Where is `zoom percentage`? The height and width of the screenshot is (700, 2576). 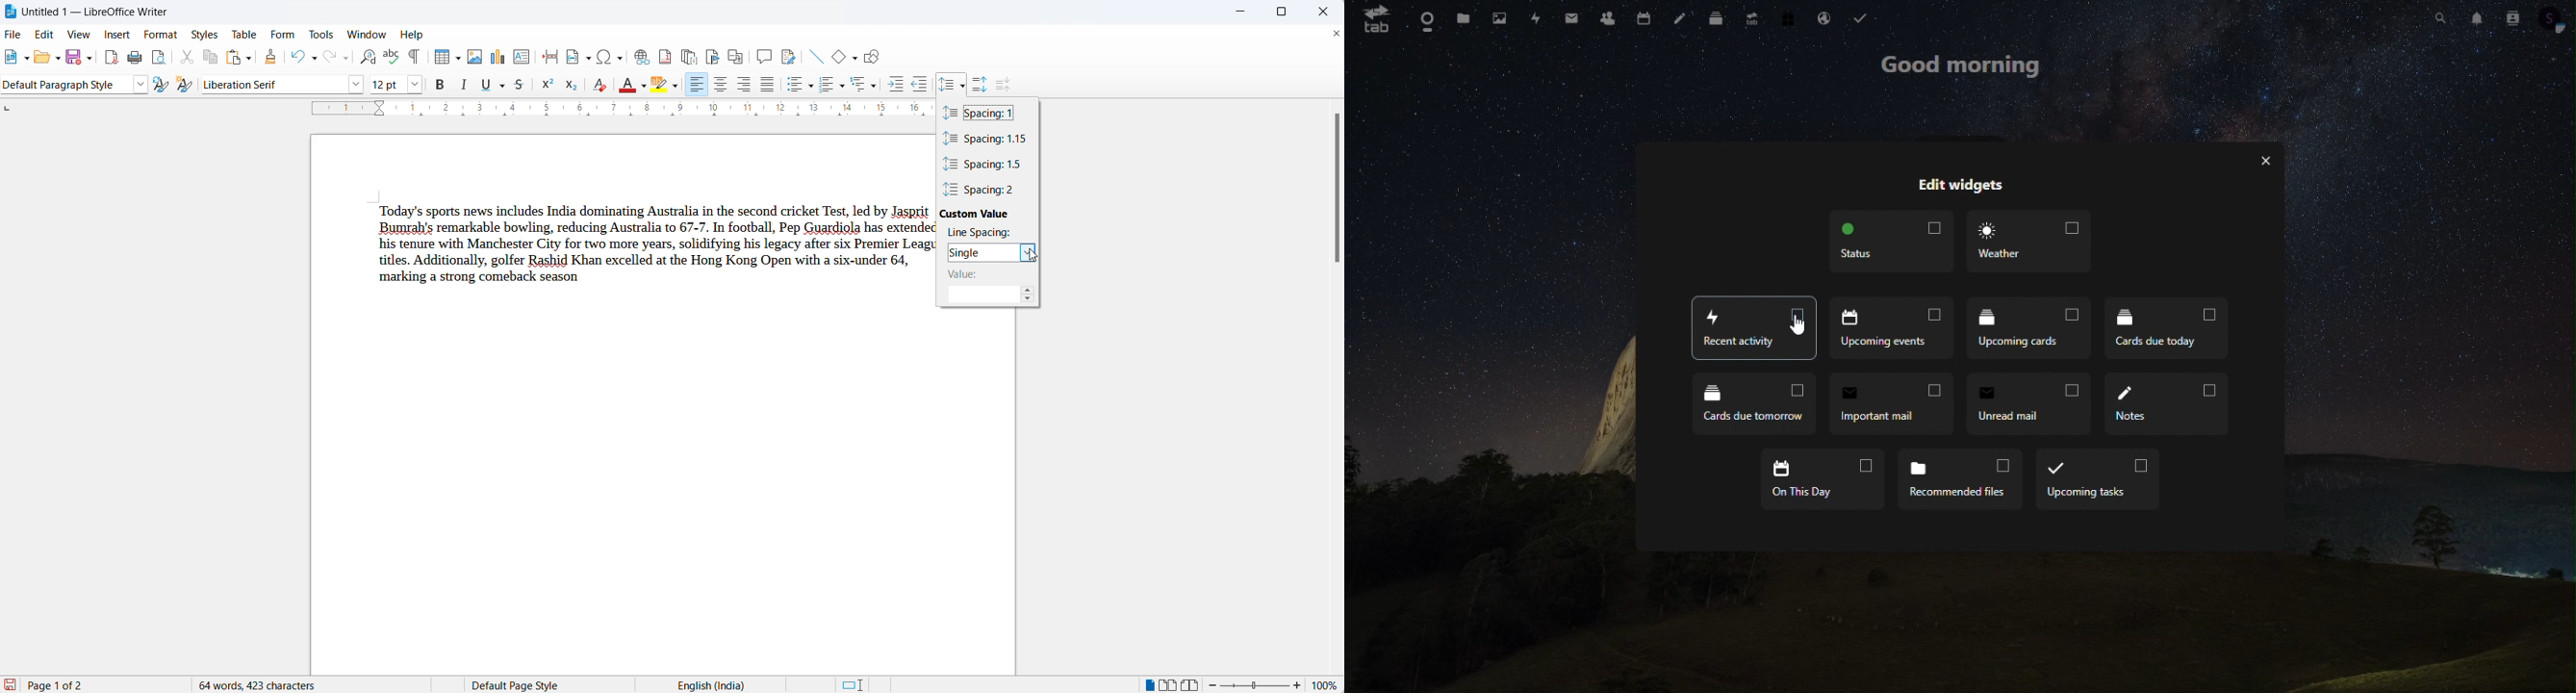 zoom percentage is located at coordinates (1327, 684).